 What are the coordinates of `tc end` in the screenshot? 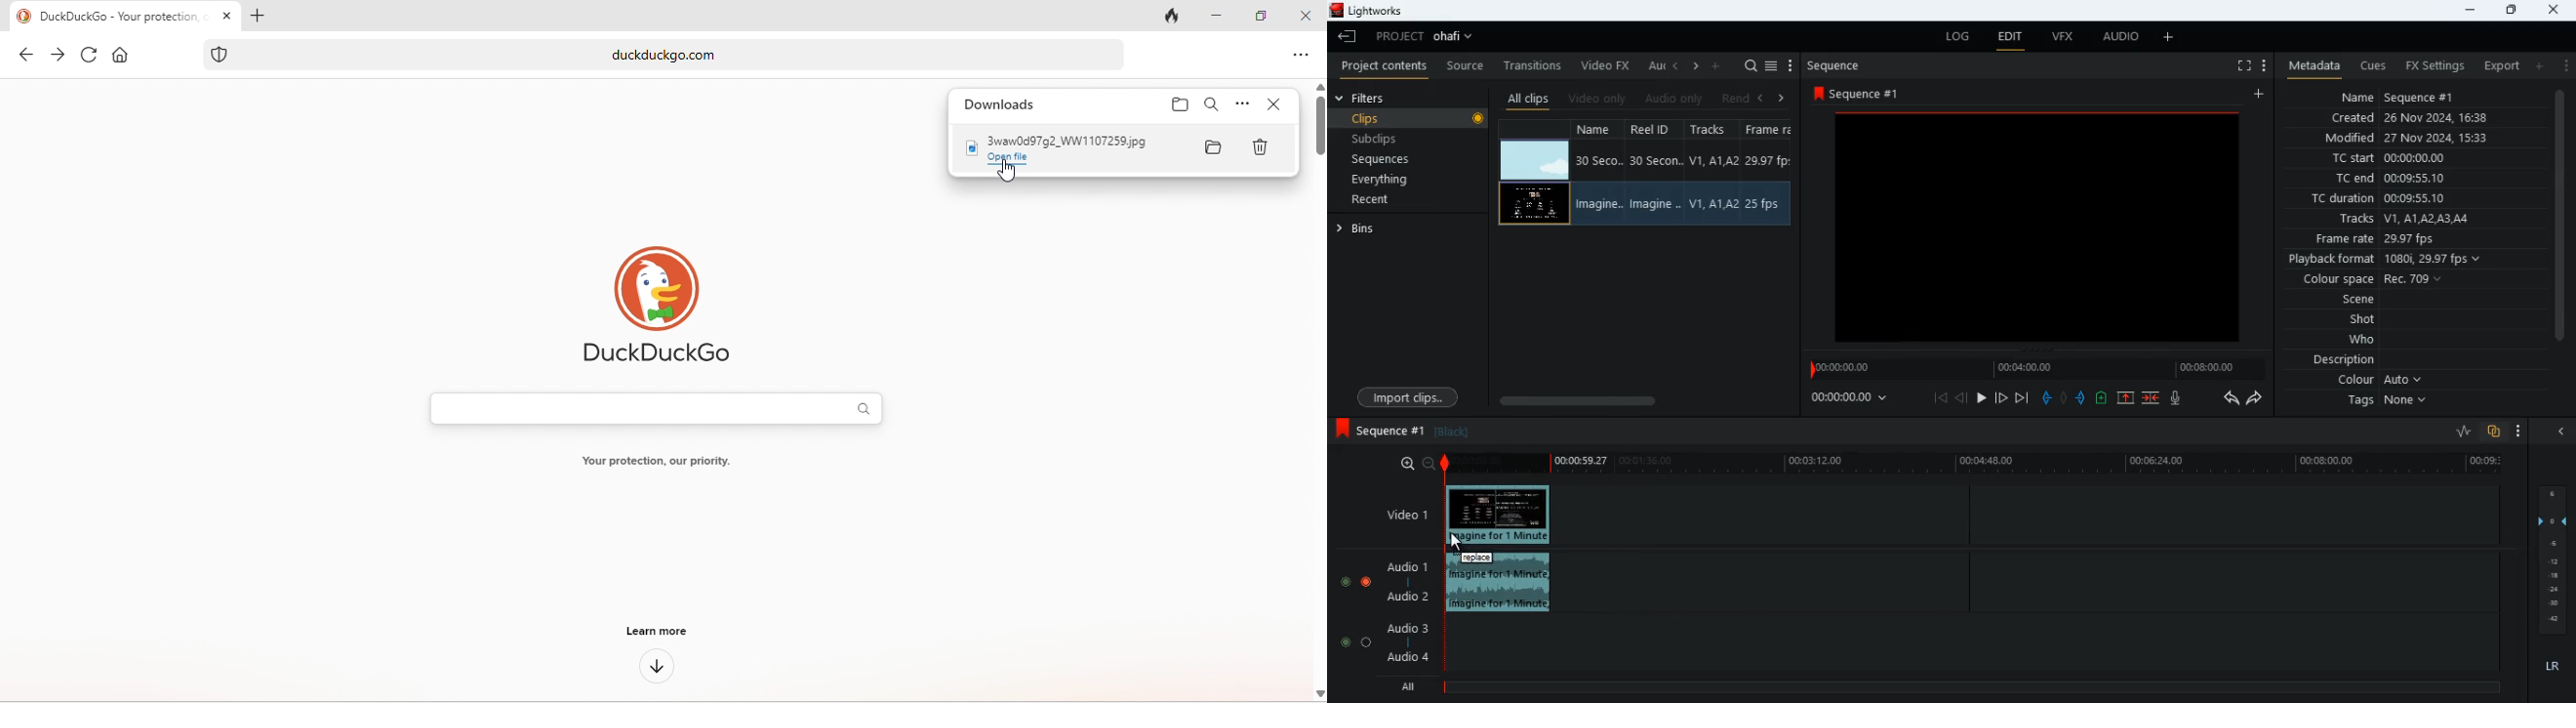 It's located at (2396, 179).